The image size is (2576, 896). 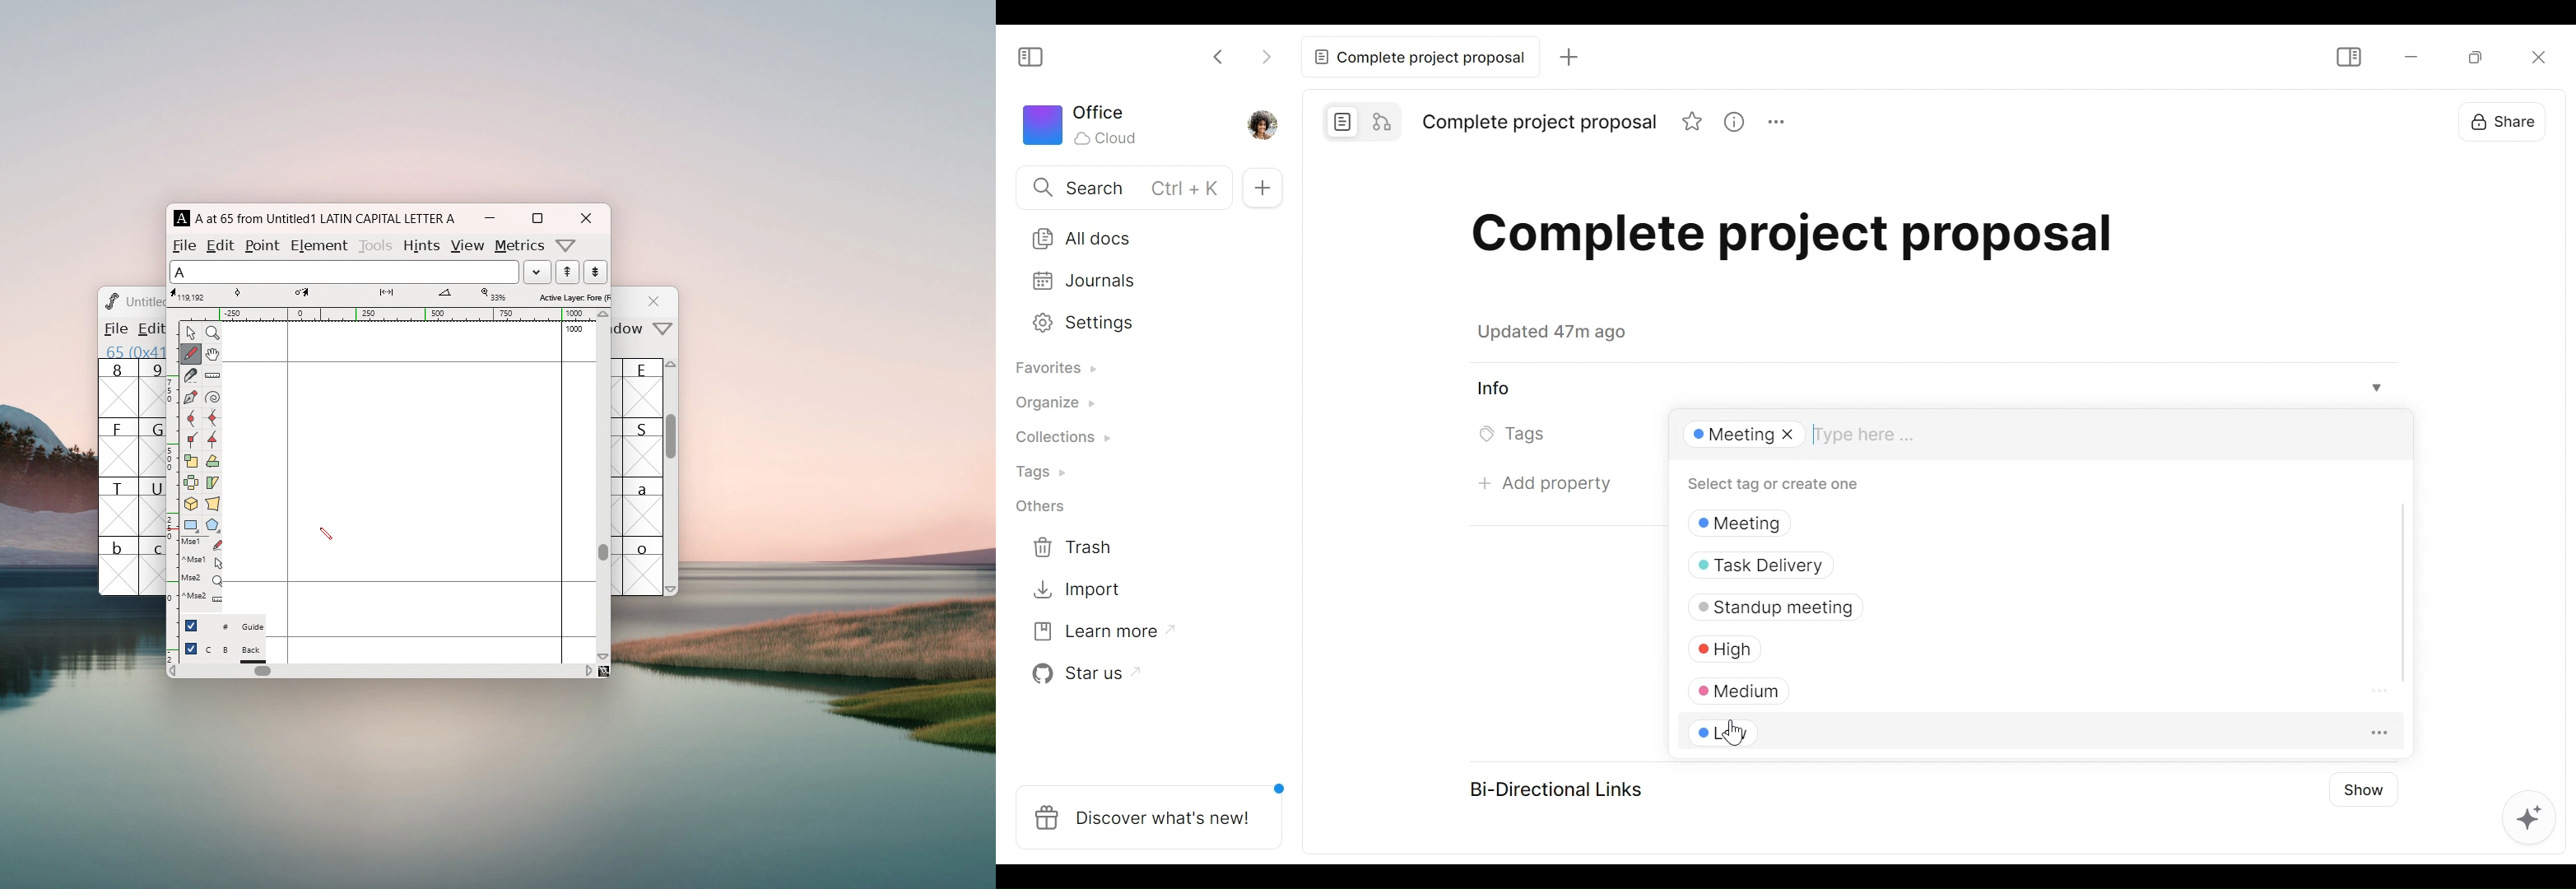 What do you see at coordinates (118, 389) in the screenshot?
I see `8` at bounding box center [118, 389].